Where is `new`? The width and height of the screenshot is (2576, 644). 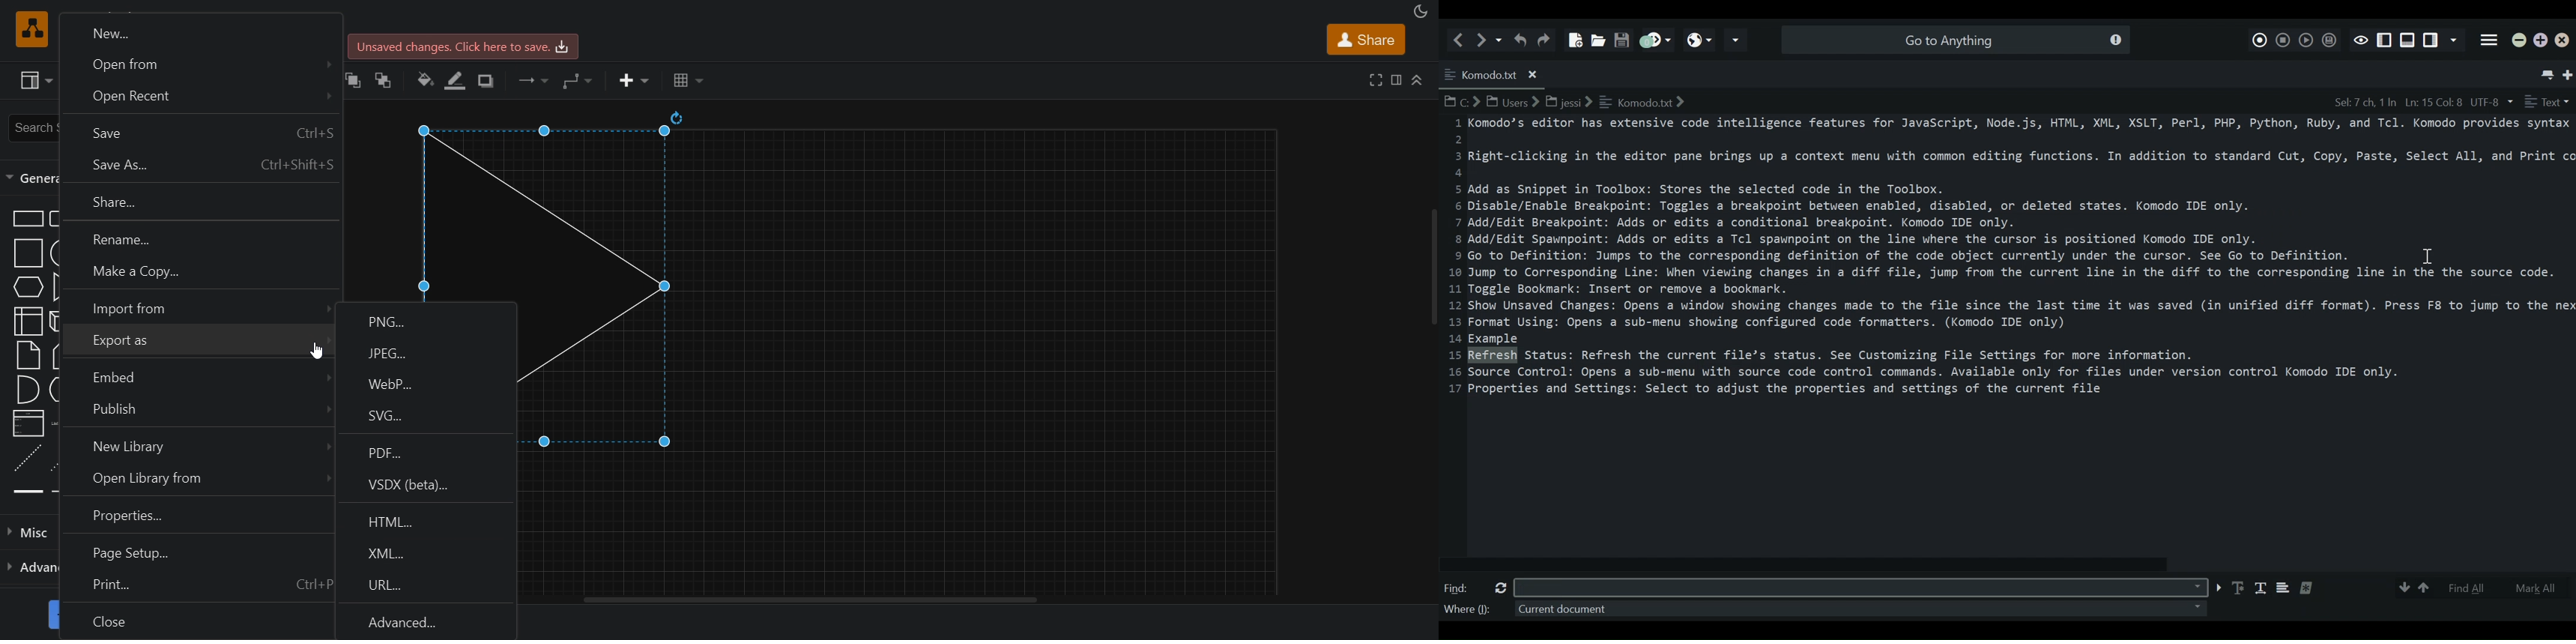 new is located at coordinates (199, 30).